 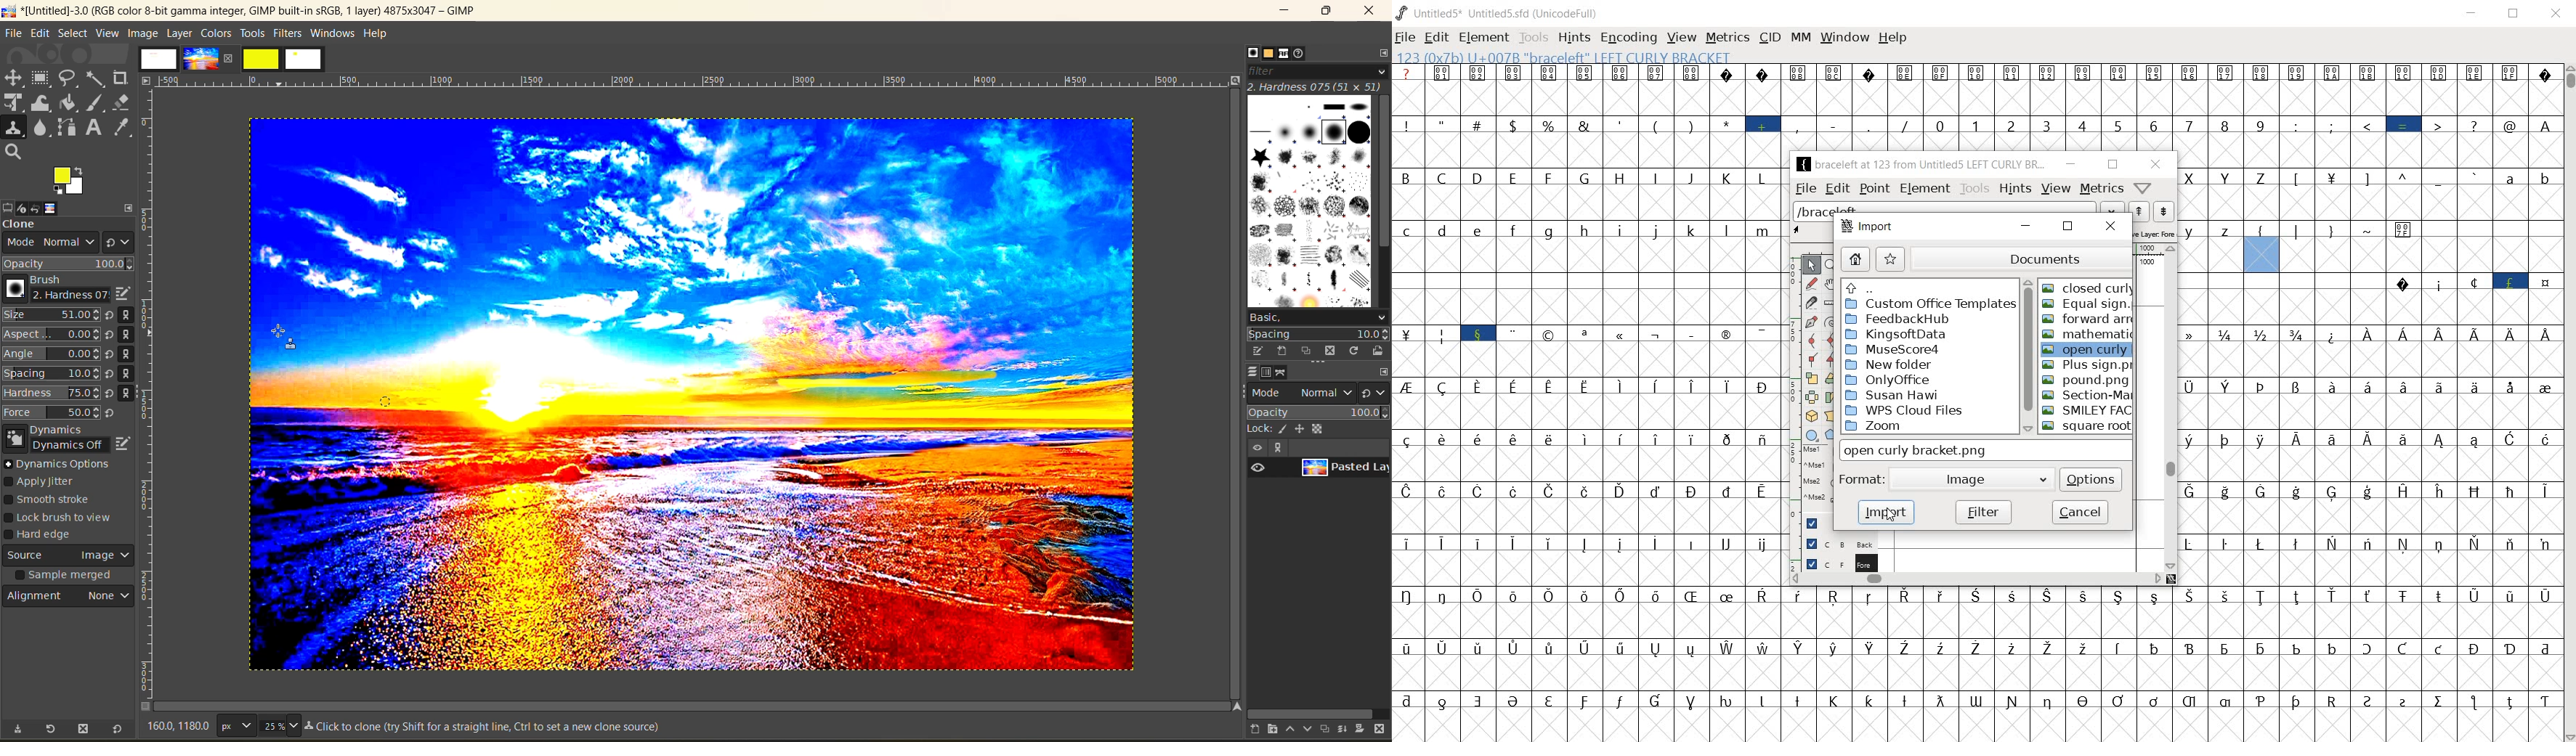 What do you see at coordinates (2022, 259) in the screenshot?
I see `documents` at bounding box center [2022, 259].